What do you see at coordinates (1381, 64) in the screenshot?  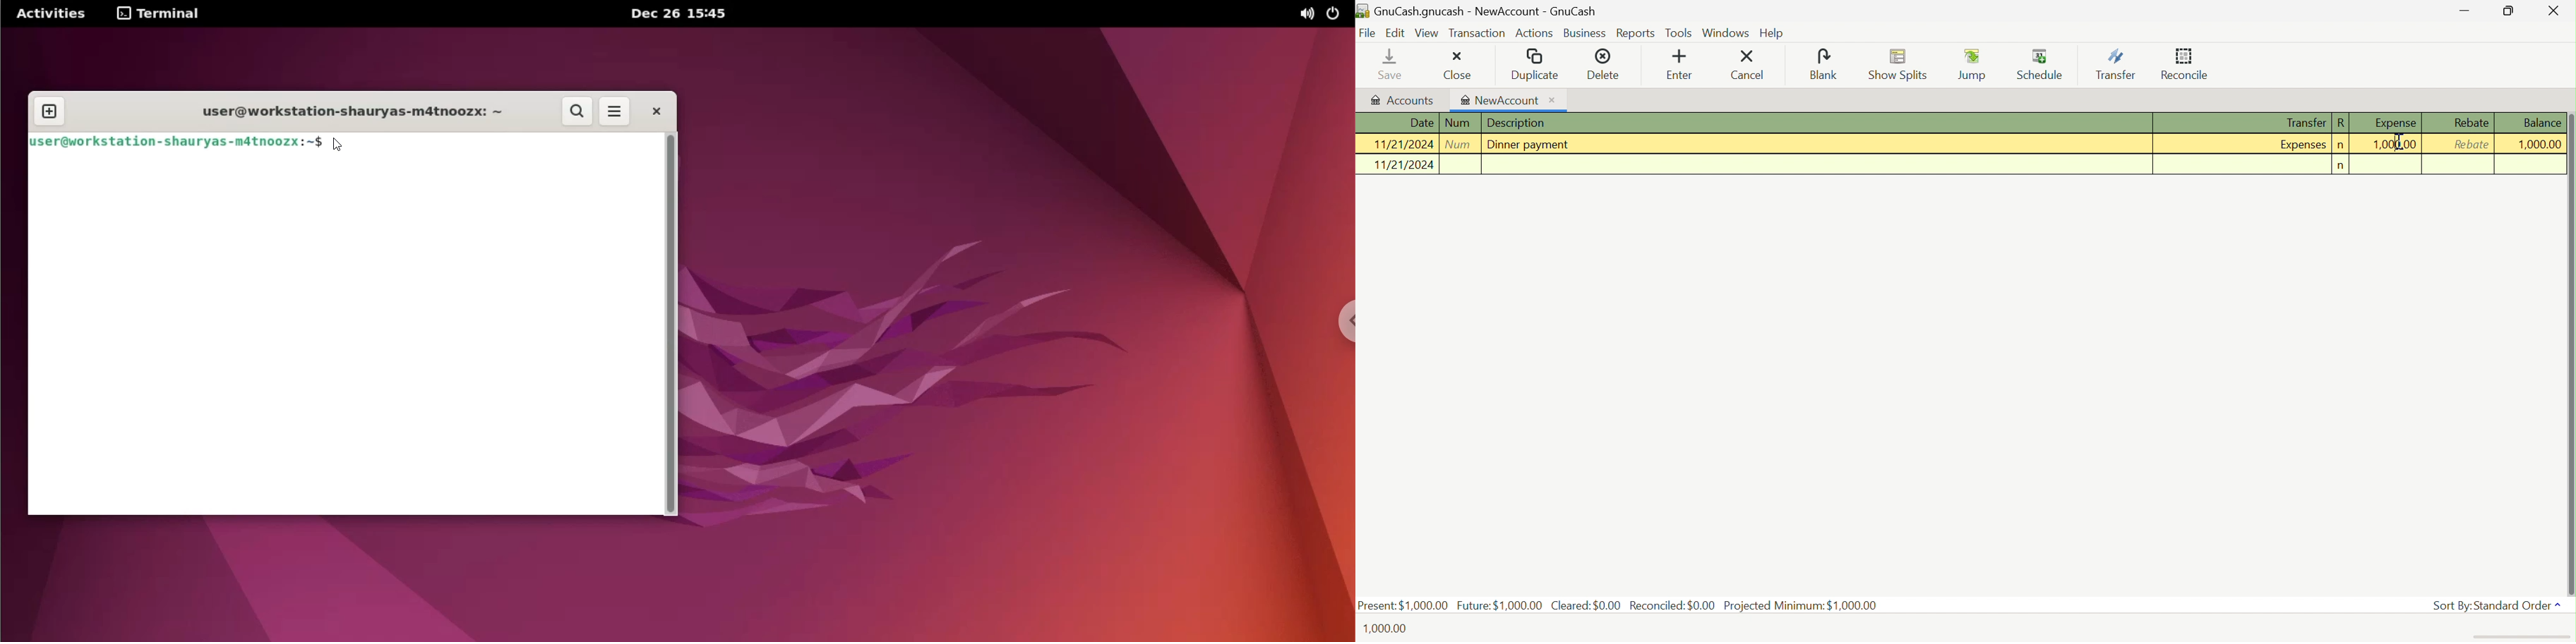 I see `Save` at bounding box center [1381, 64].